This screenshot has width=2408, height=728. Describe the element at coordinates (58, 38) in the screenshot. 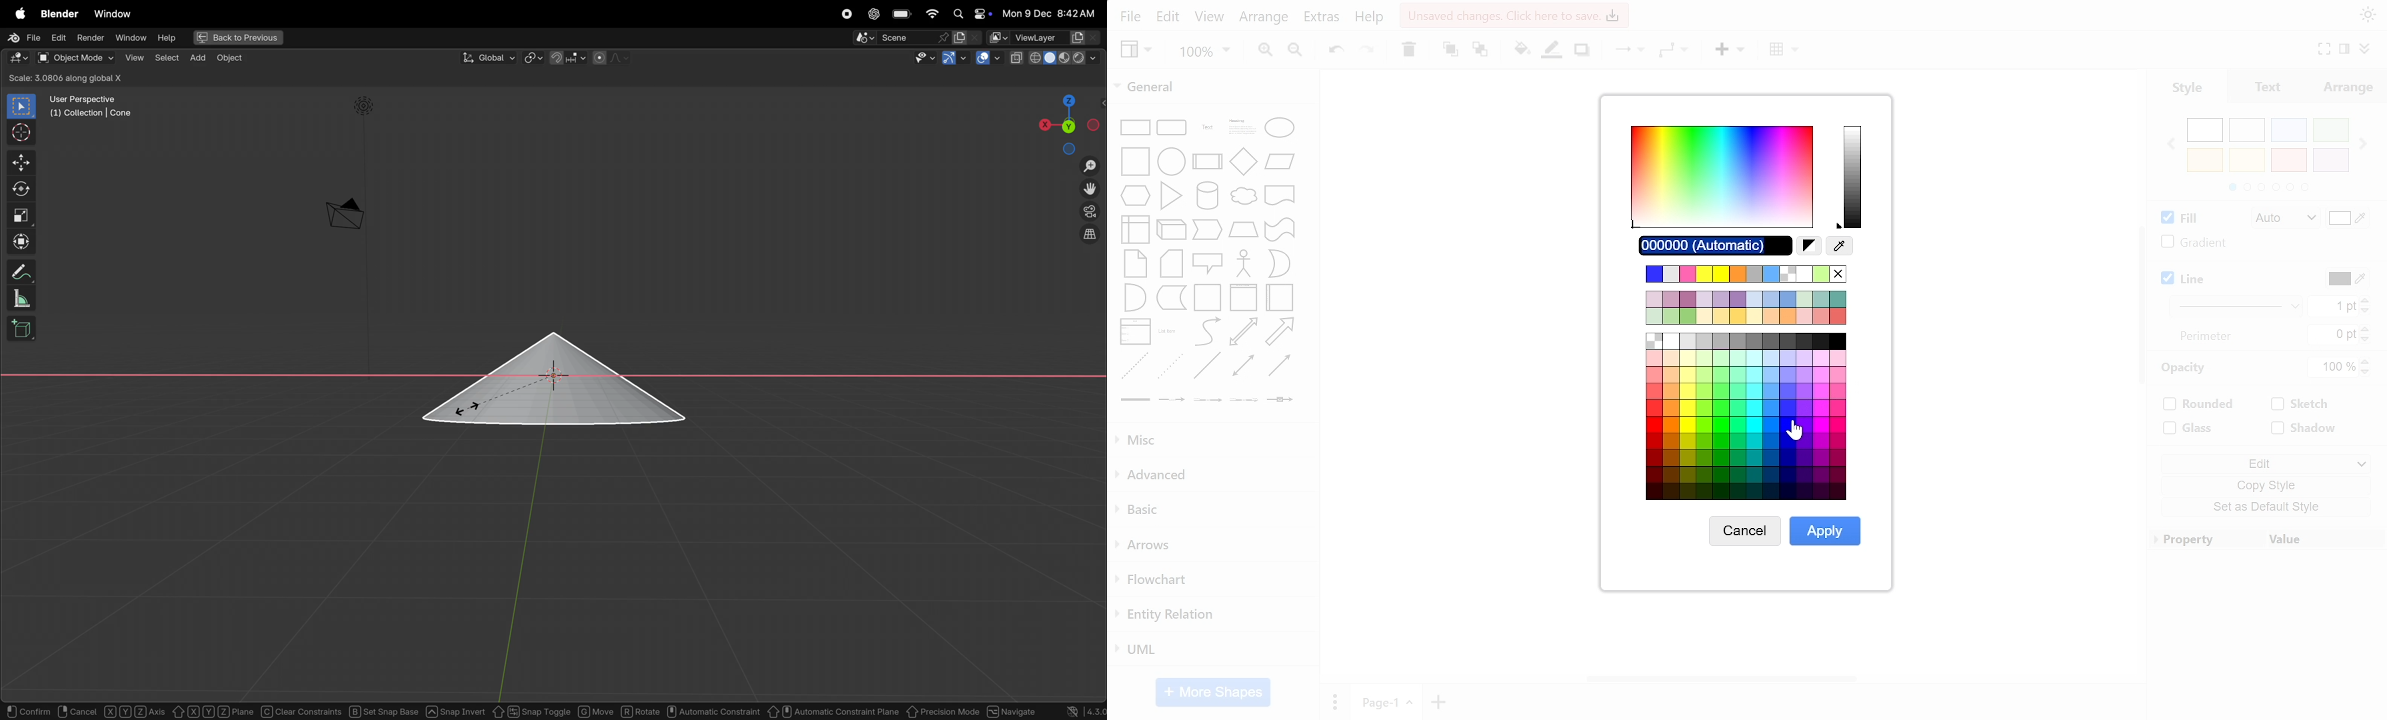

I see `Edit` at that location.